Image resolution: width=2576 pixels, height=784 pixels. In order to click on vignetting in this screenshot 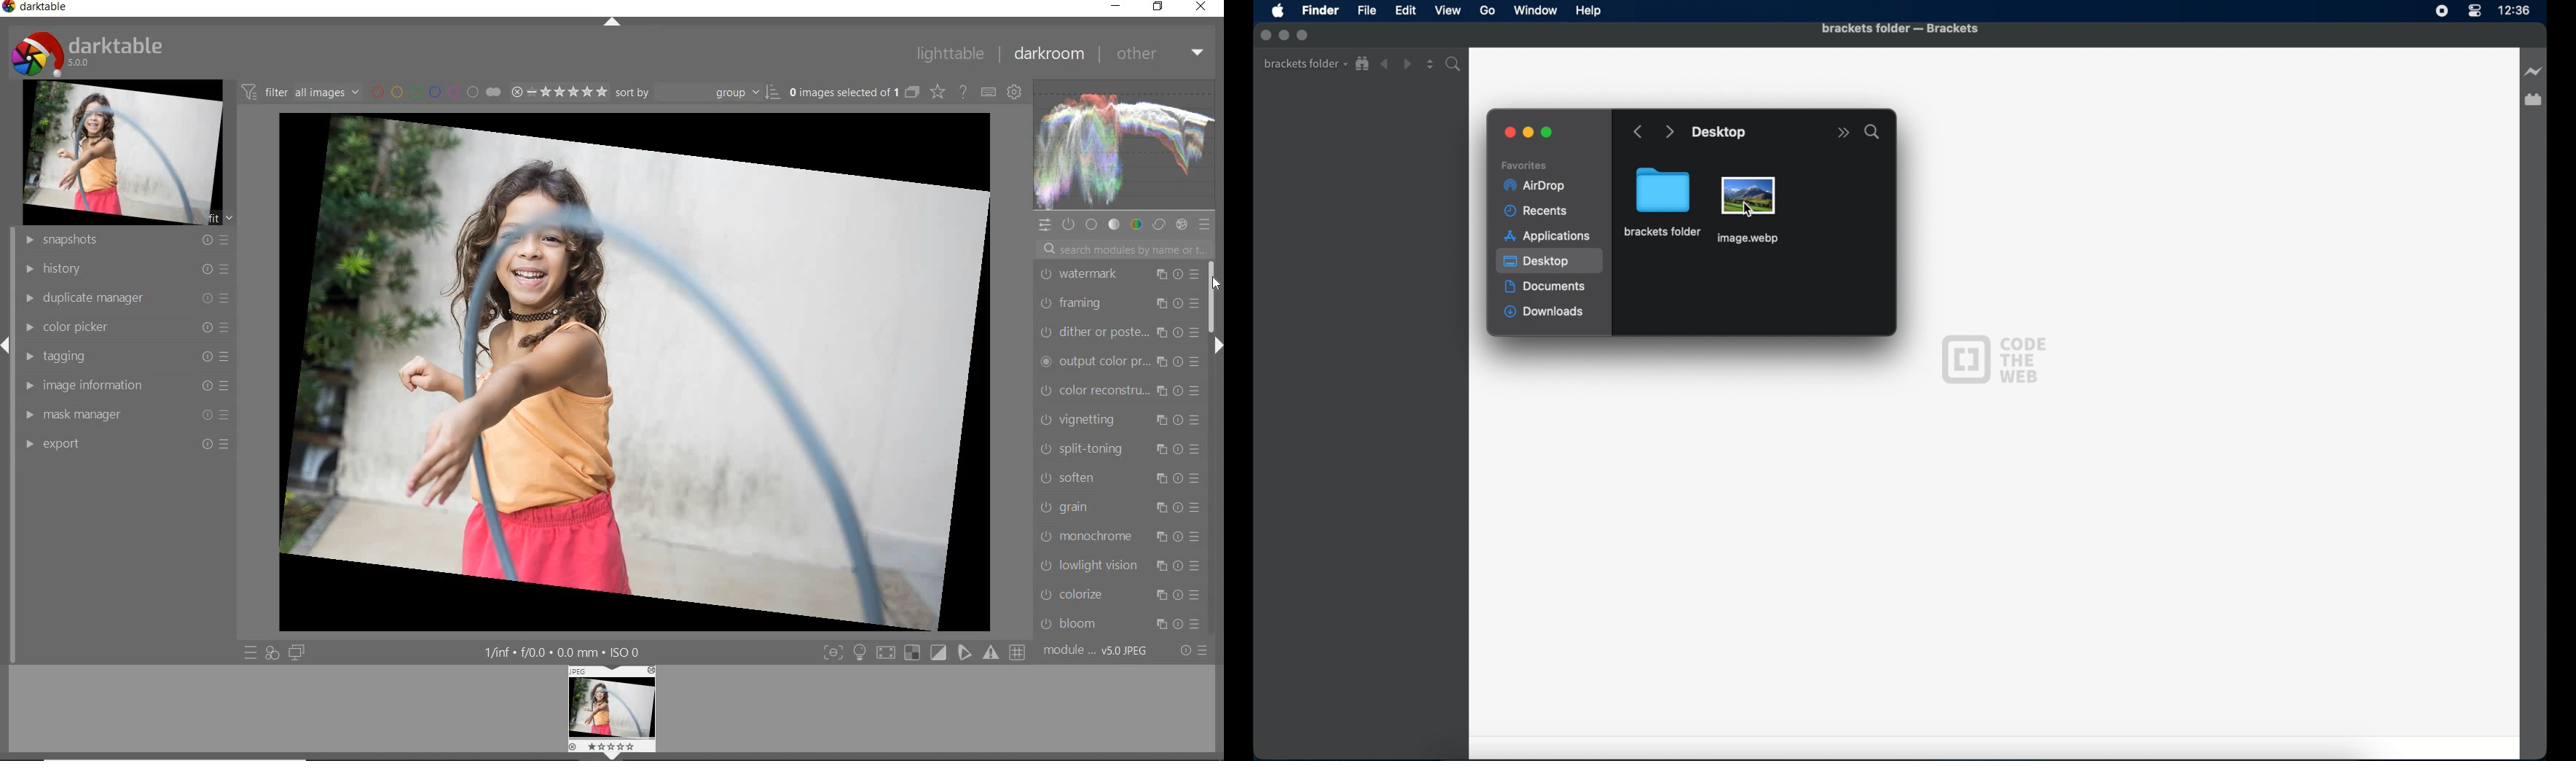, I will do `click(1122, 420)`.